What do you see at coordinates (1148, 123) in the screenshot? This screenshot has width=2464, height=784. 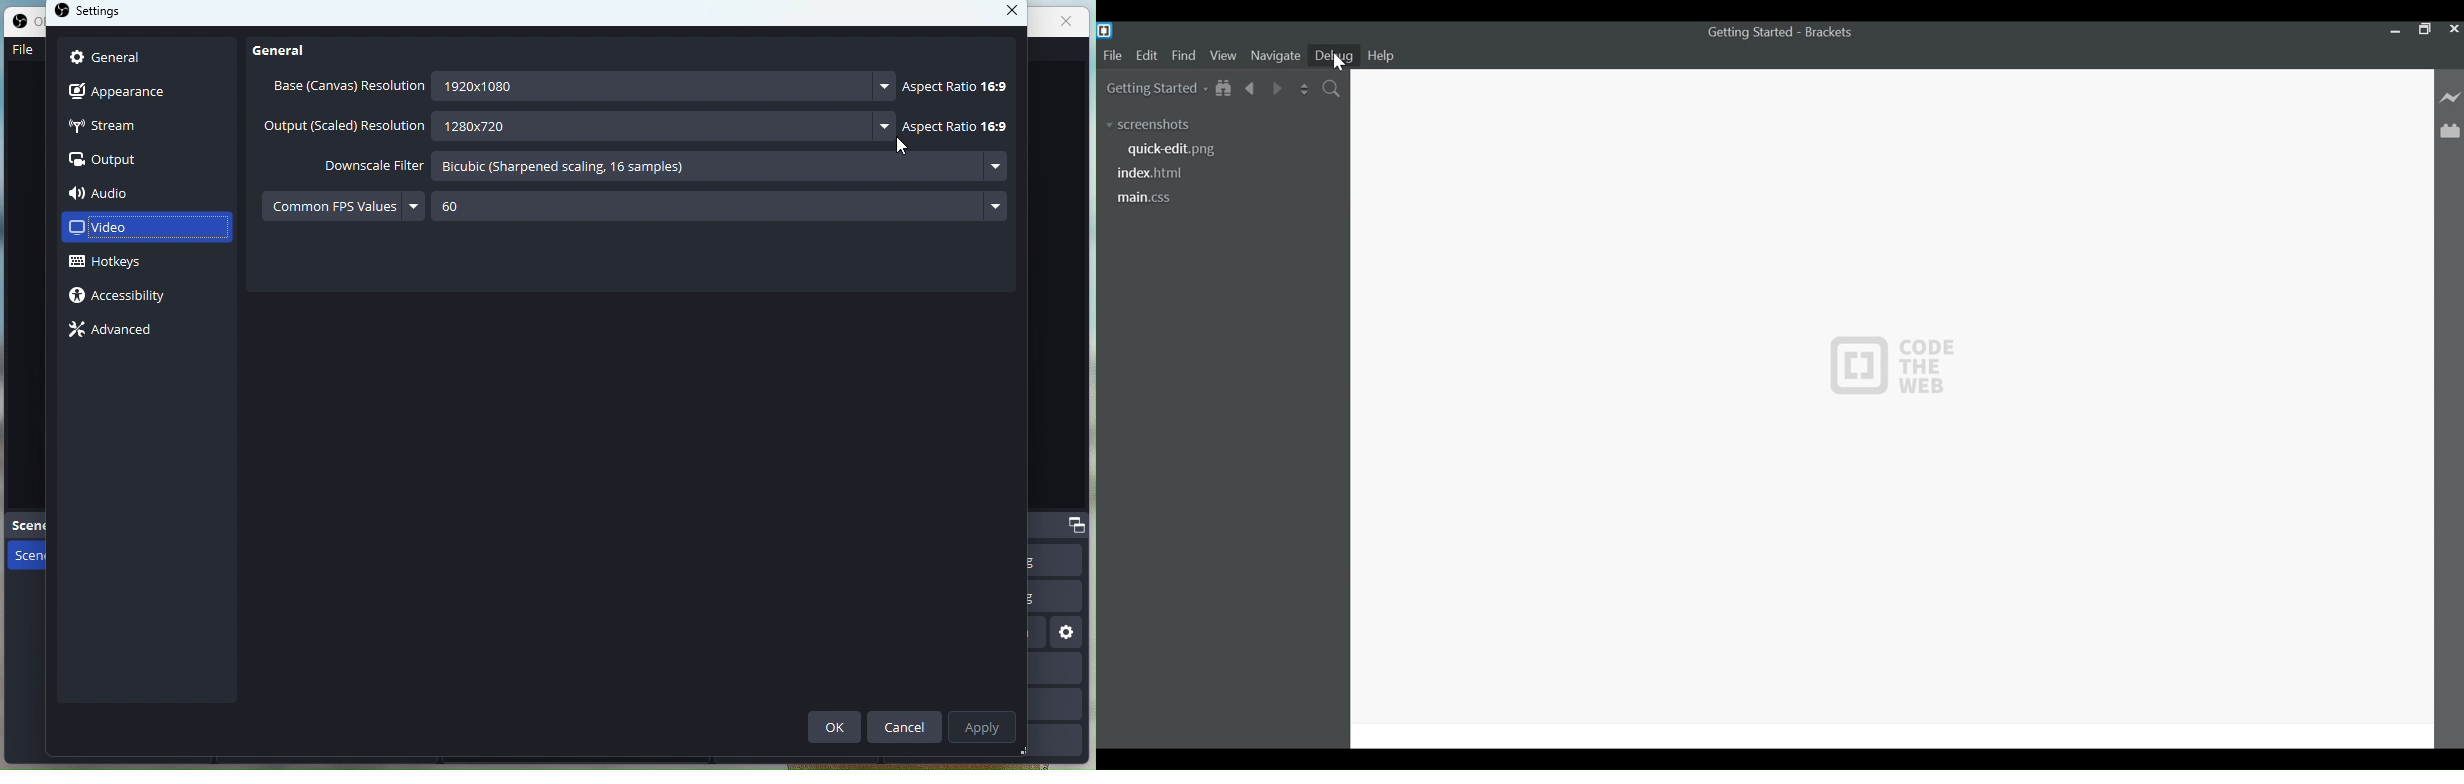 I see `screenshots` at bounding box center [1148, 123].